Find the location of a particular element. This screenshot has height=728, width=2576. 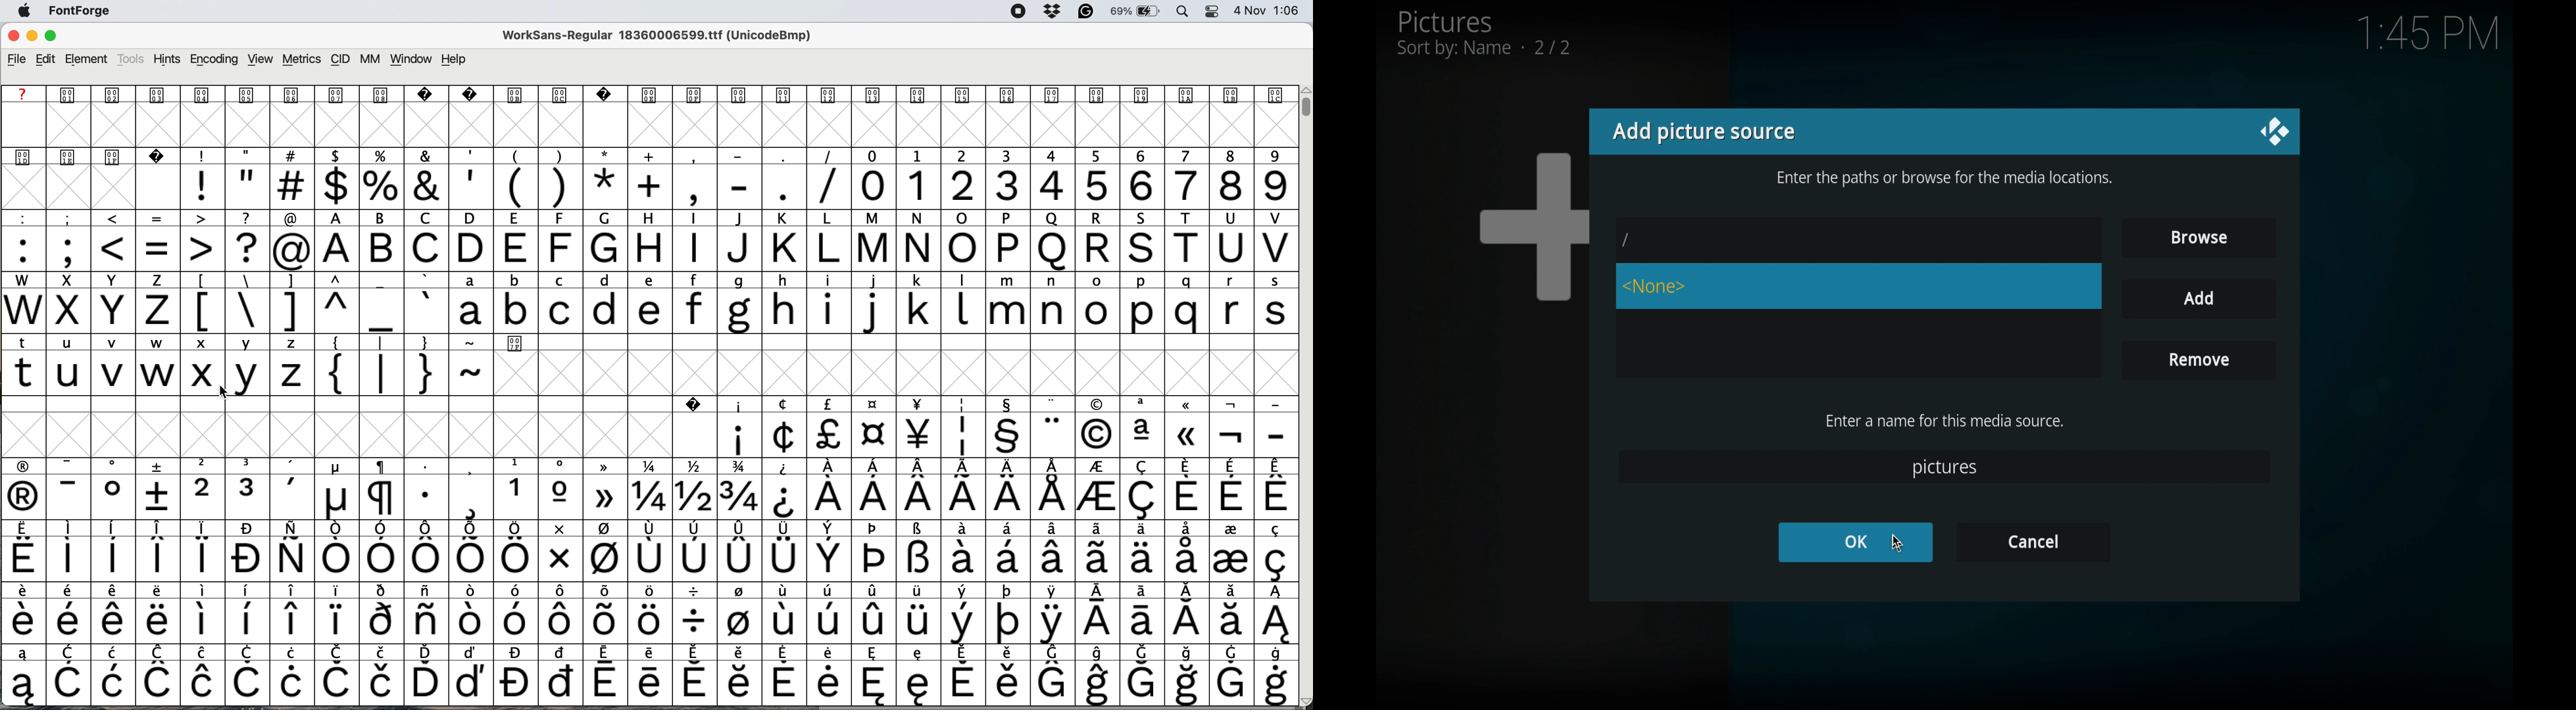

cancel is located at coordinates (2033, 542).